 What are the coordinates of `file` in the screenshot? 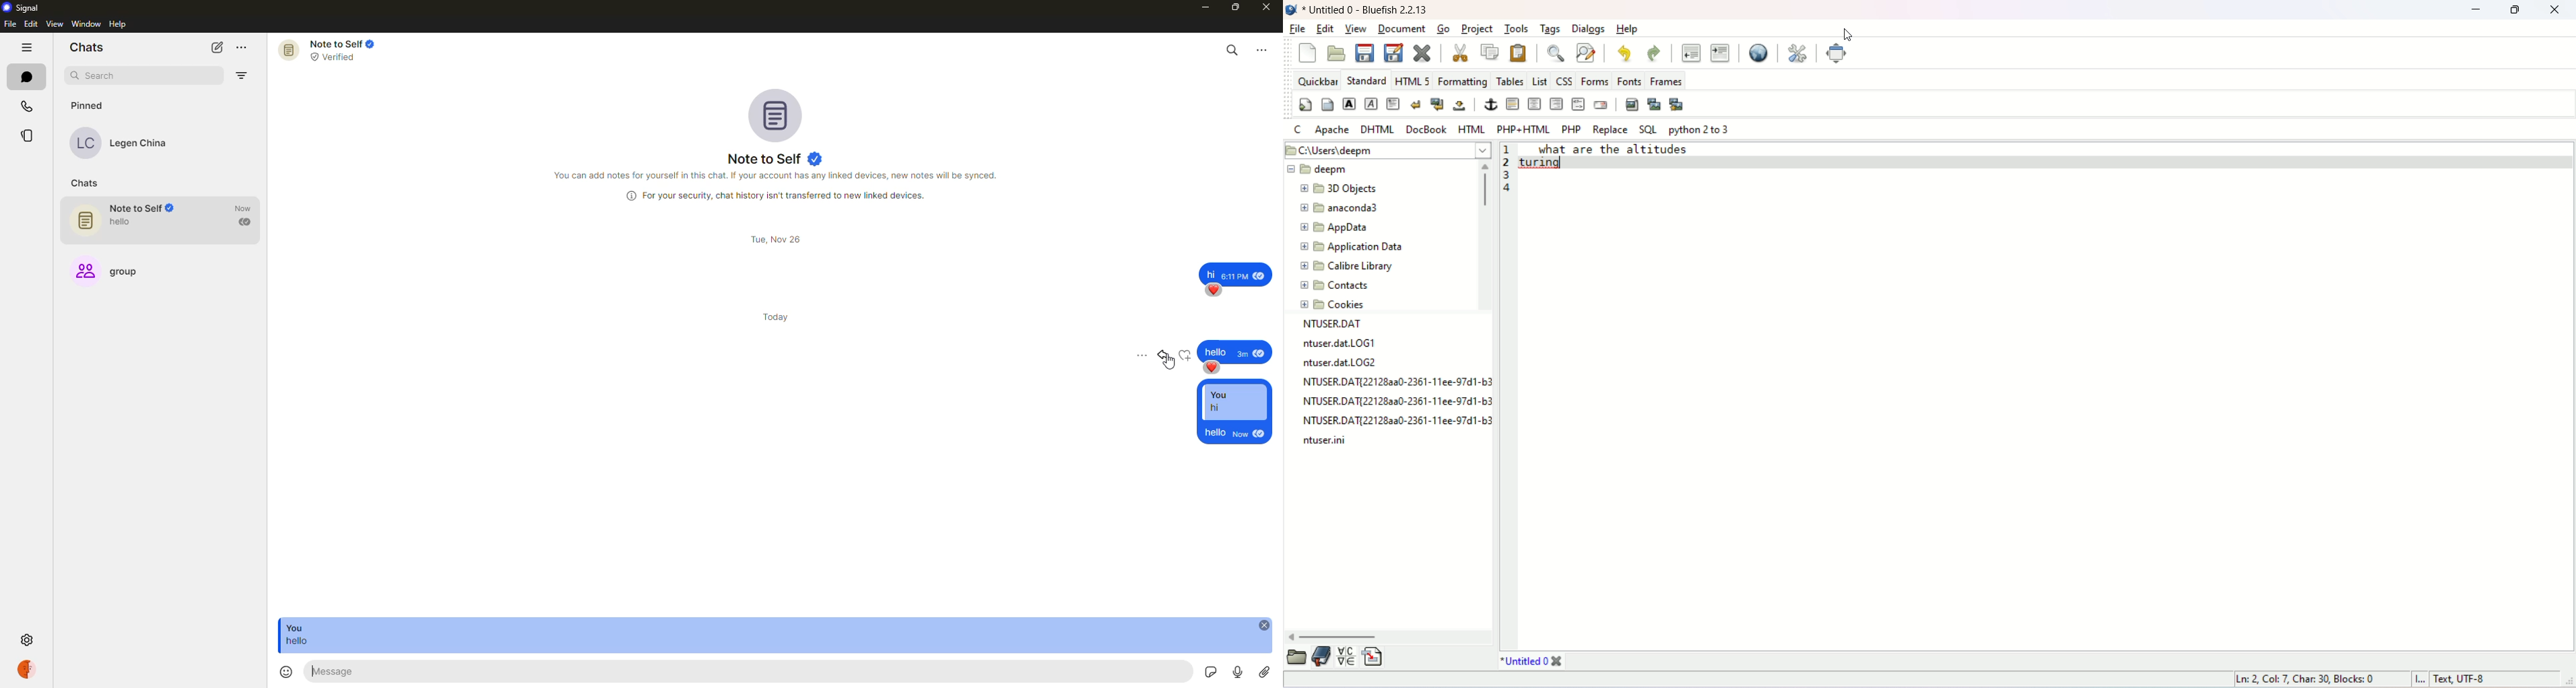 It's located at (1296, 30).